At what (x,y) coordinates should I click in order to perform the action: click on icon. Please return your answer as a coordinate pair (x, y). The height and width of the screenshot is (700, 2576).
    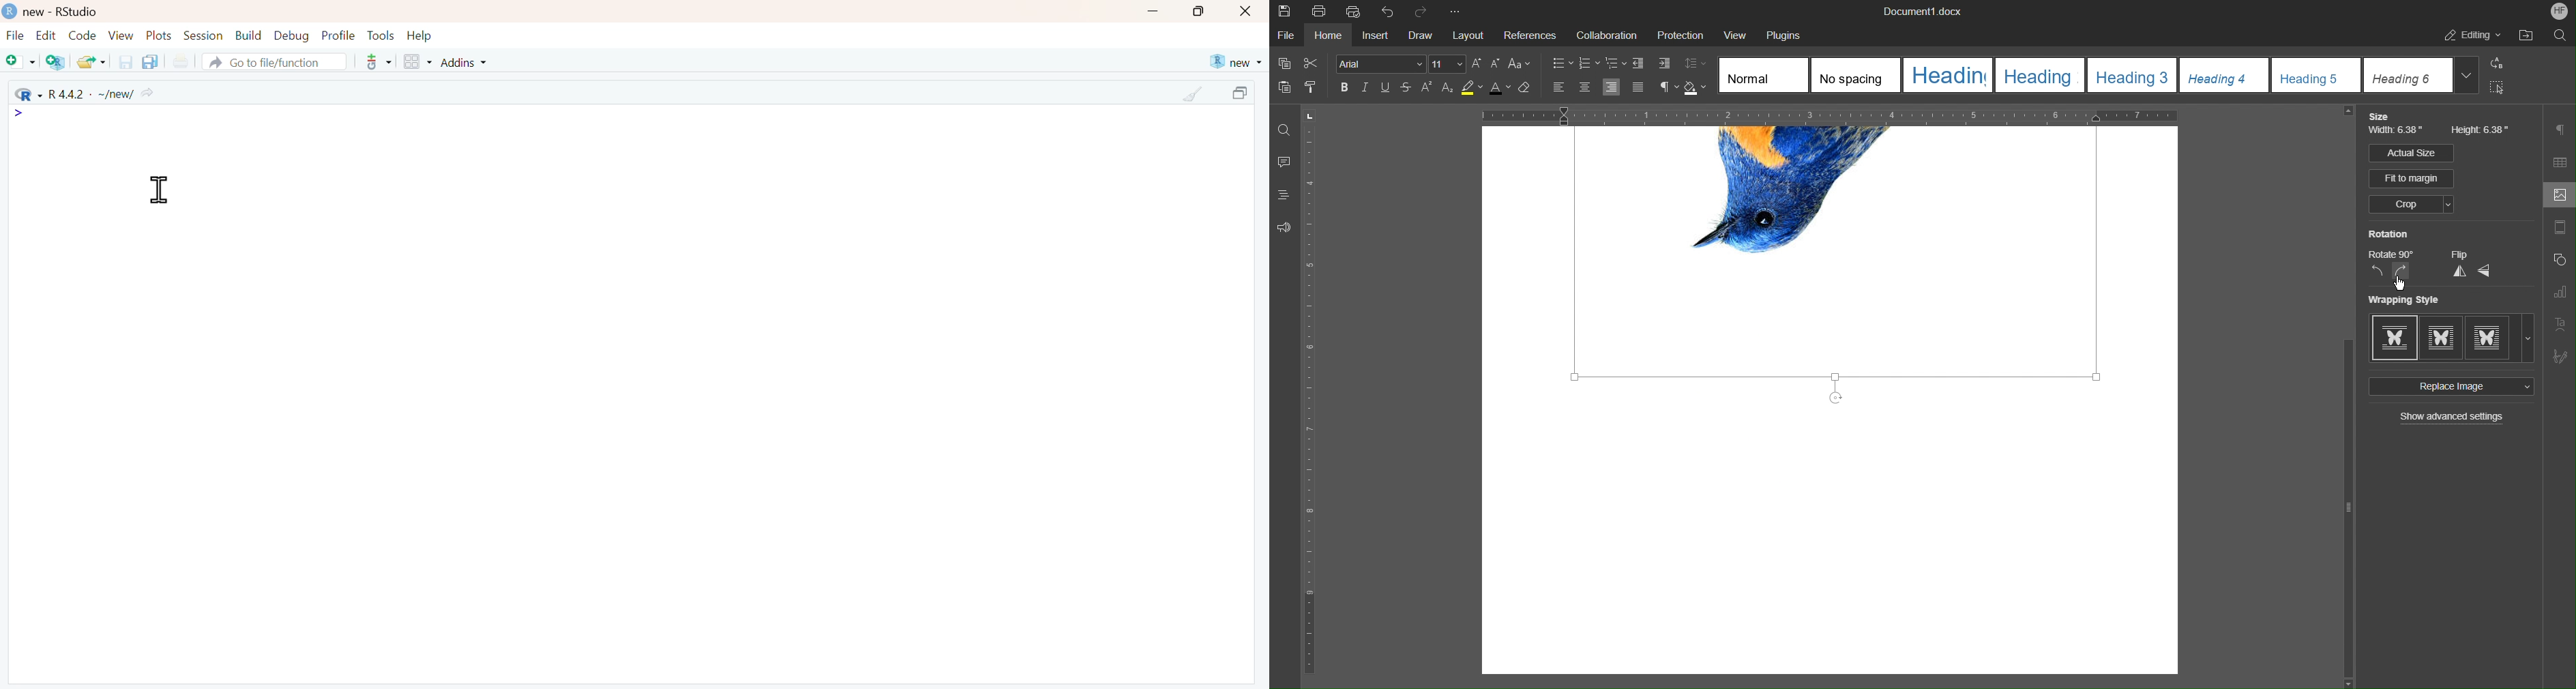
    Looking at the image, I should click on (19, 113).